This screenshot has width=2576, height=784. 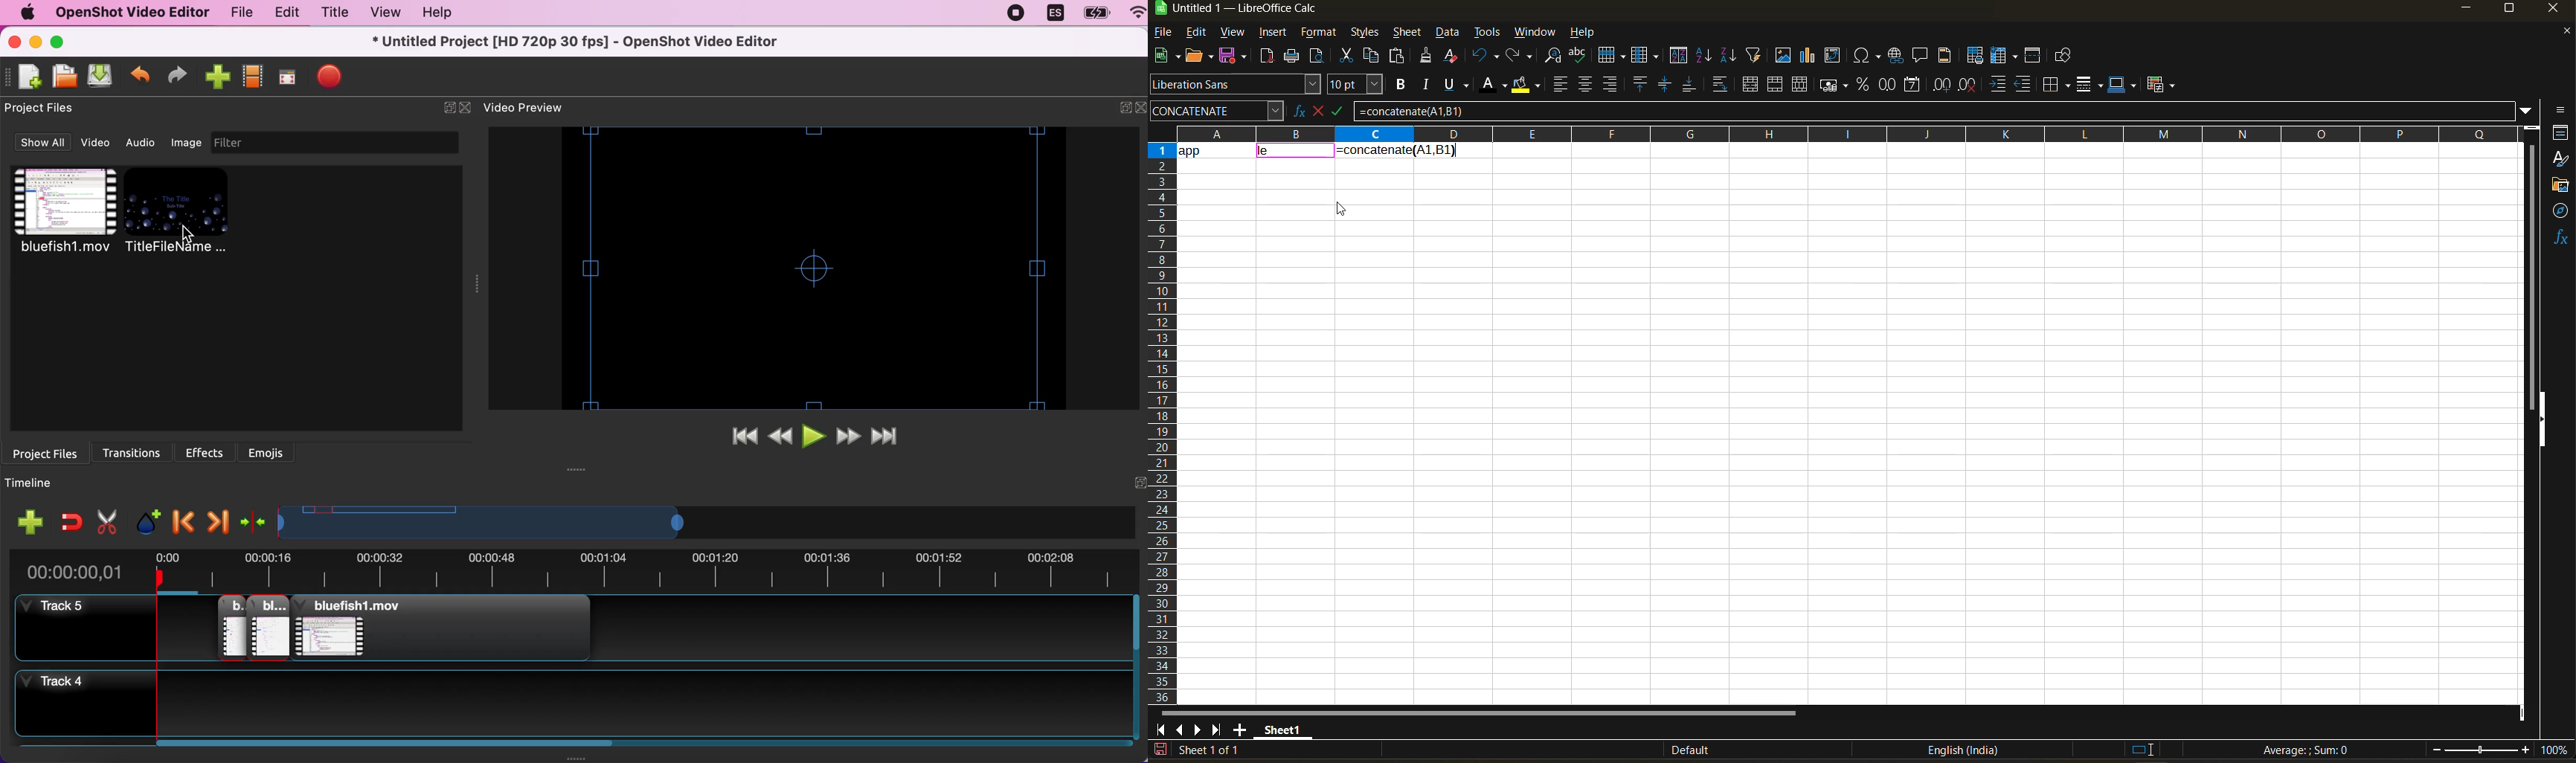 I want to click on add sheet, so click(x=1239, y=730).